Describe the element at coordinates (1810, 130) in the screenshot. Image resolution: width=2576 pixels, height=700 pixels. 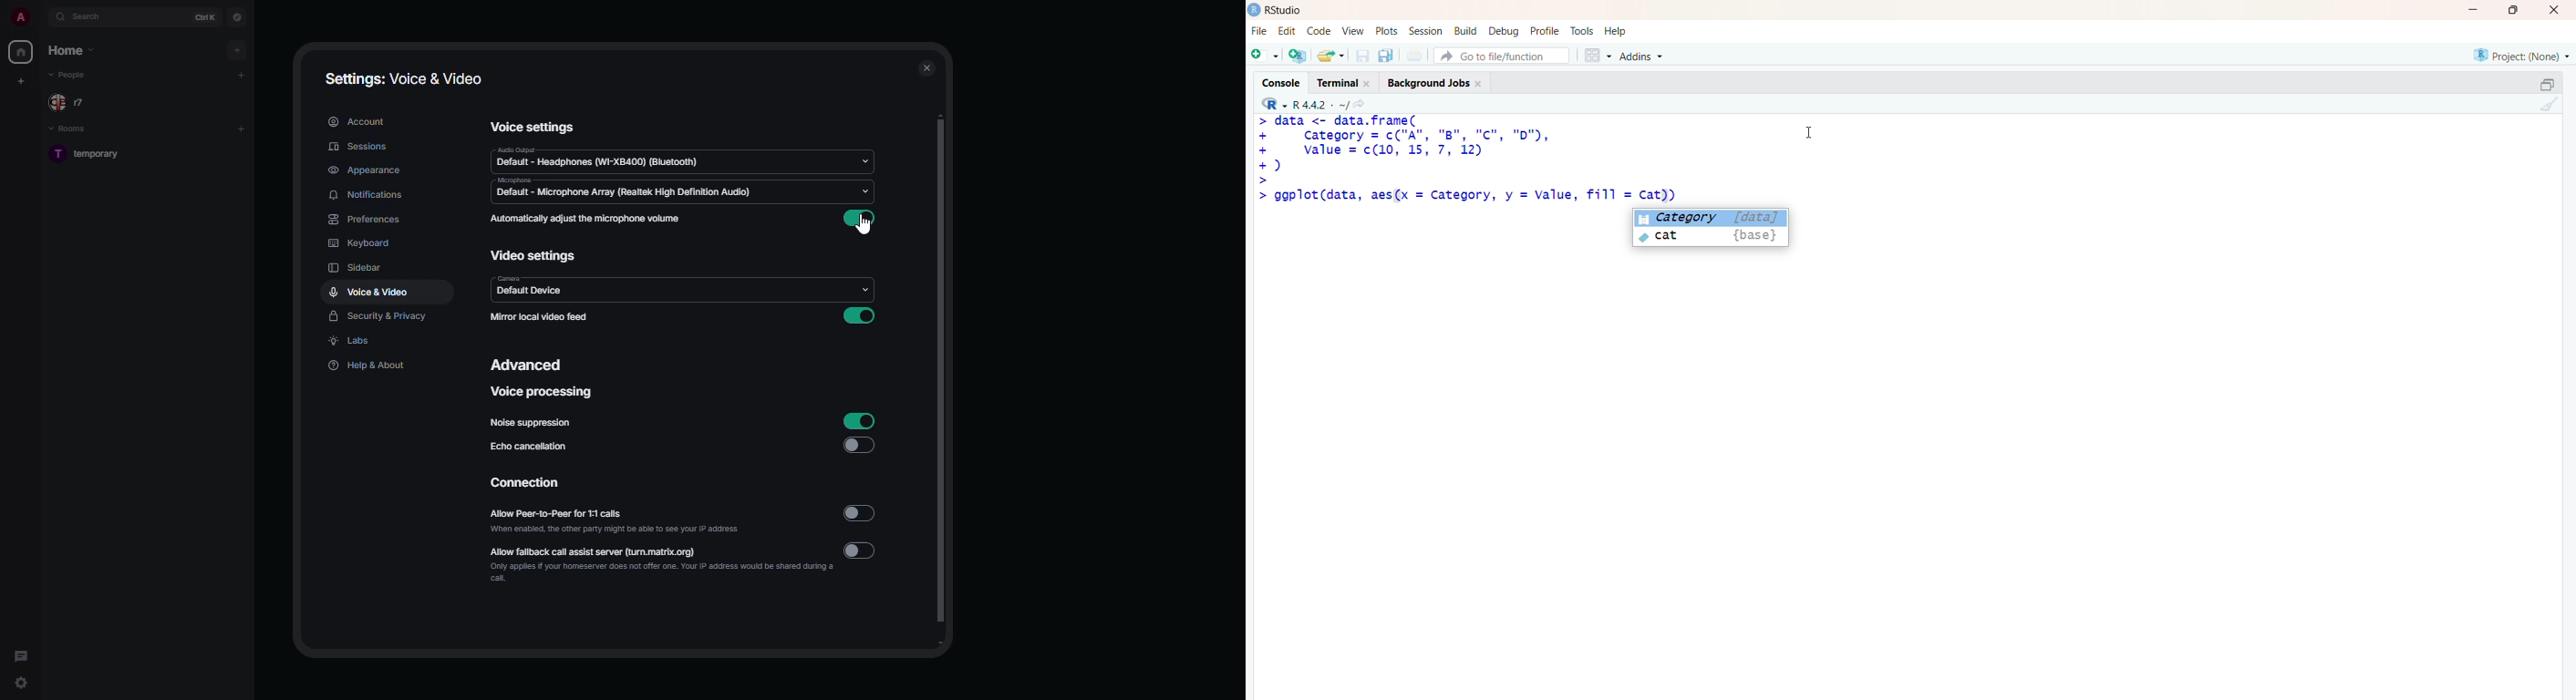
I see `Cursor` at that location.